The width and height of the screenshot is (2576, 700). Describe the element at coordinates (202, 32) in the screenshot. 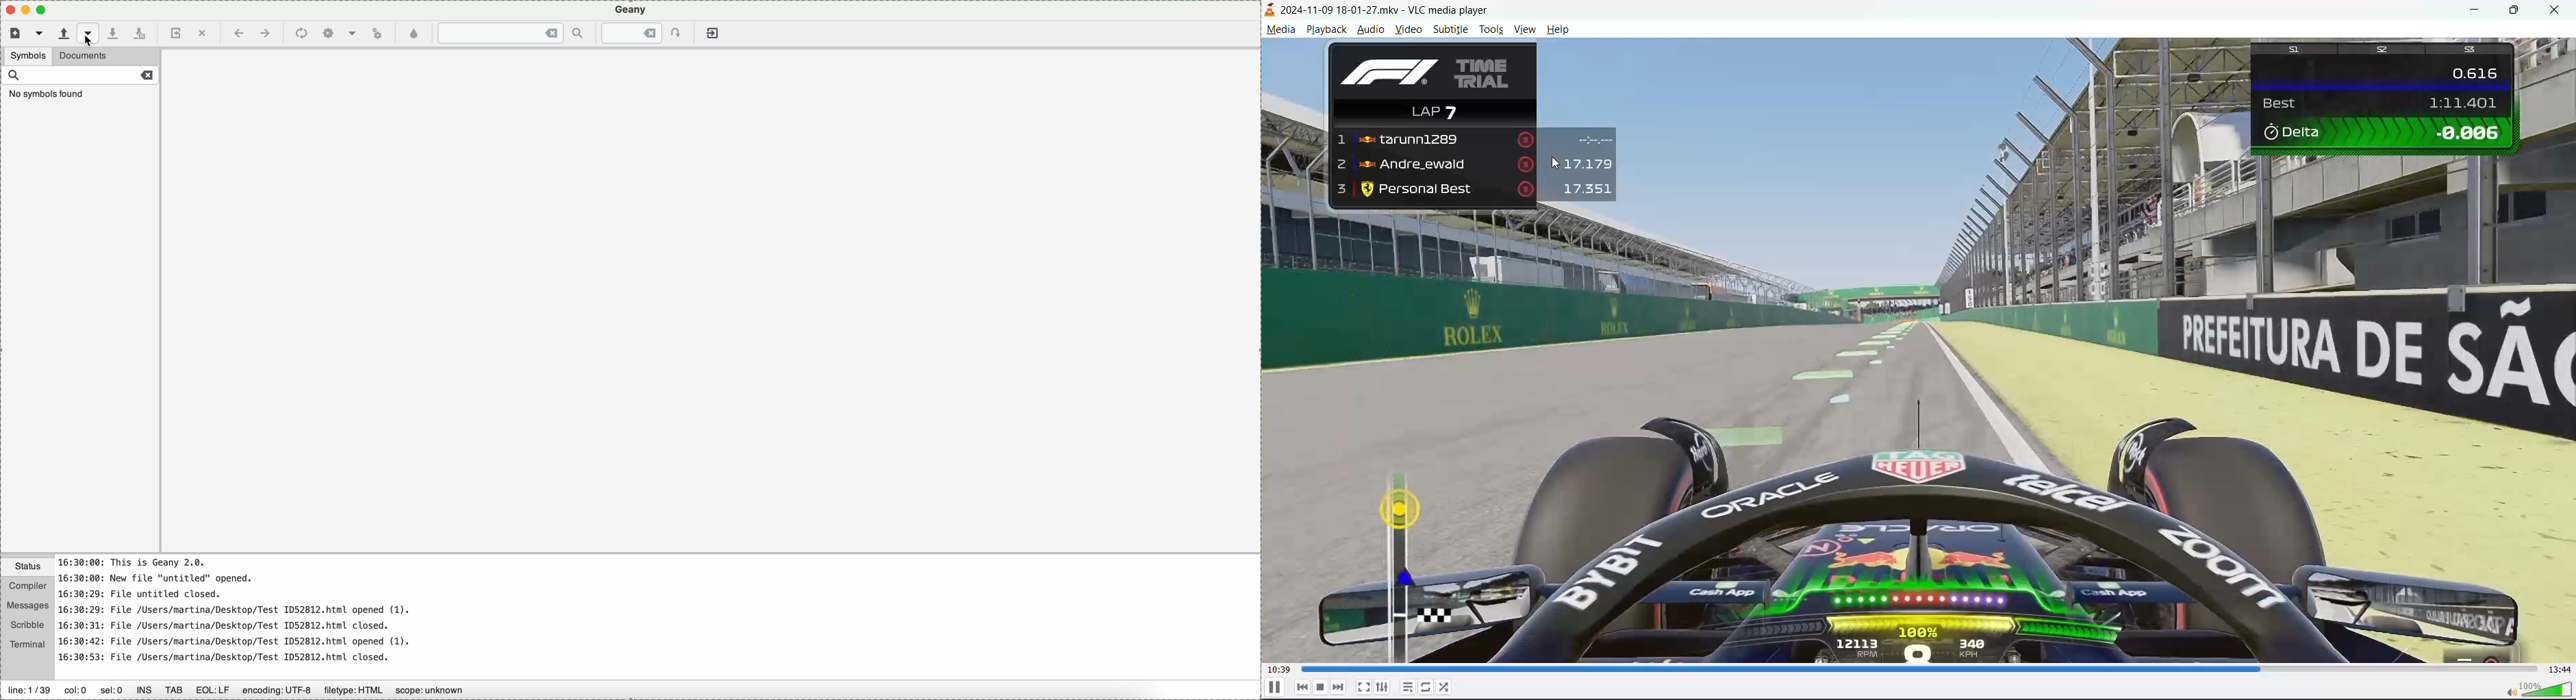

I see `close the current file` at that location.